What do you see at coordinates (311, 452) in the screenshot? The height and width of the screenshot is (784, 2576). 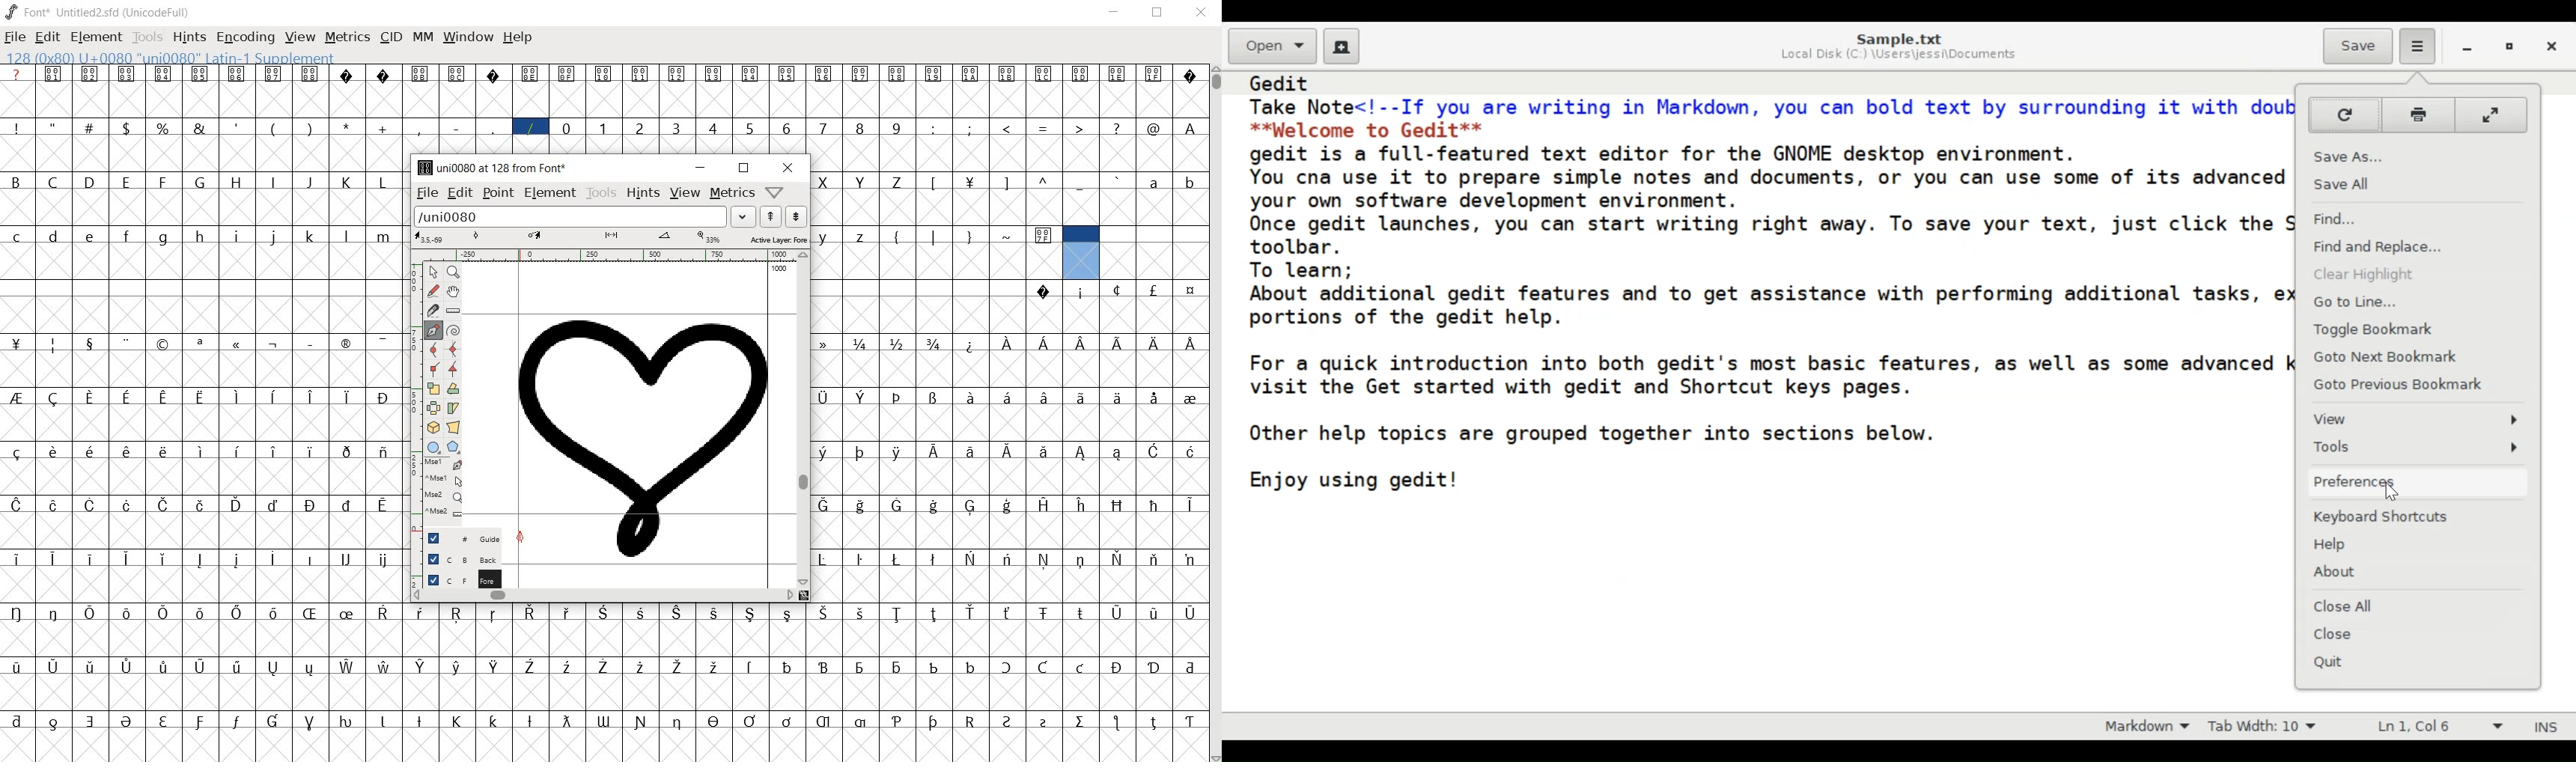 I see `glyph` at bounding box center [311, 452].